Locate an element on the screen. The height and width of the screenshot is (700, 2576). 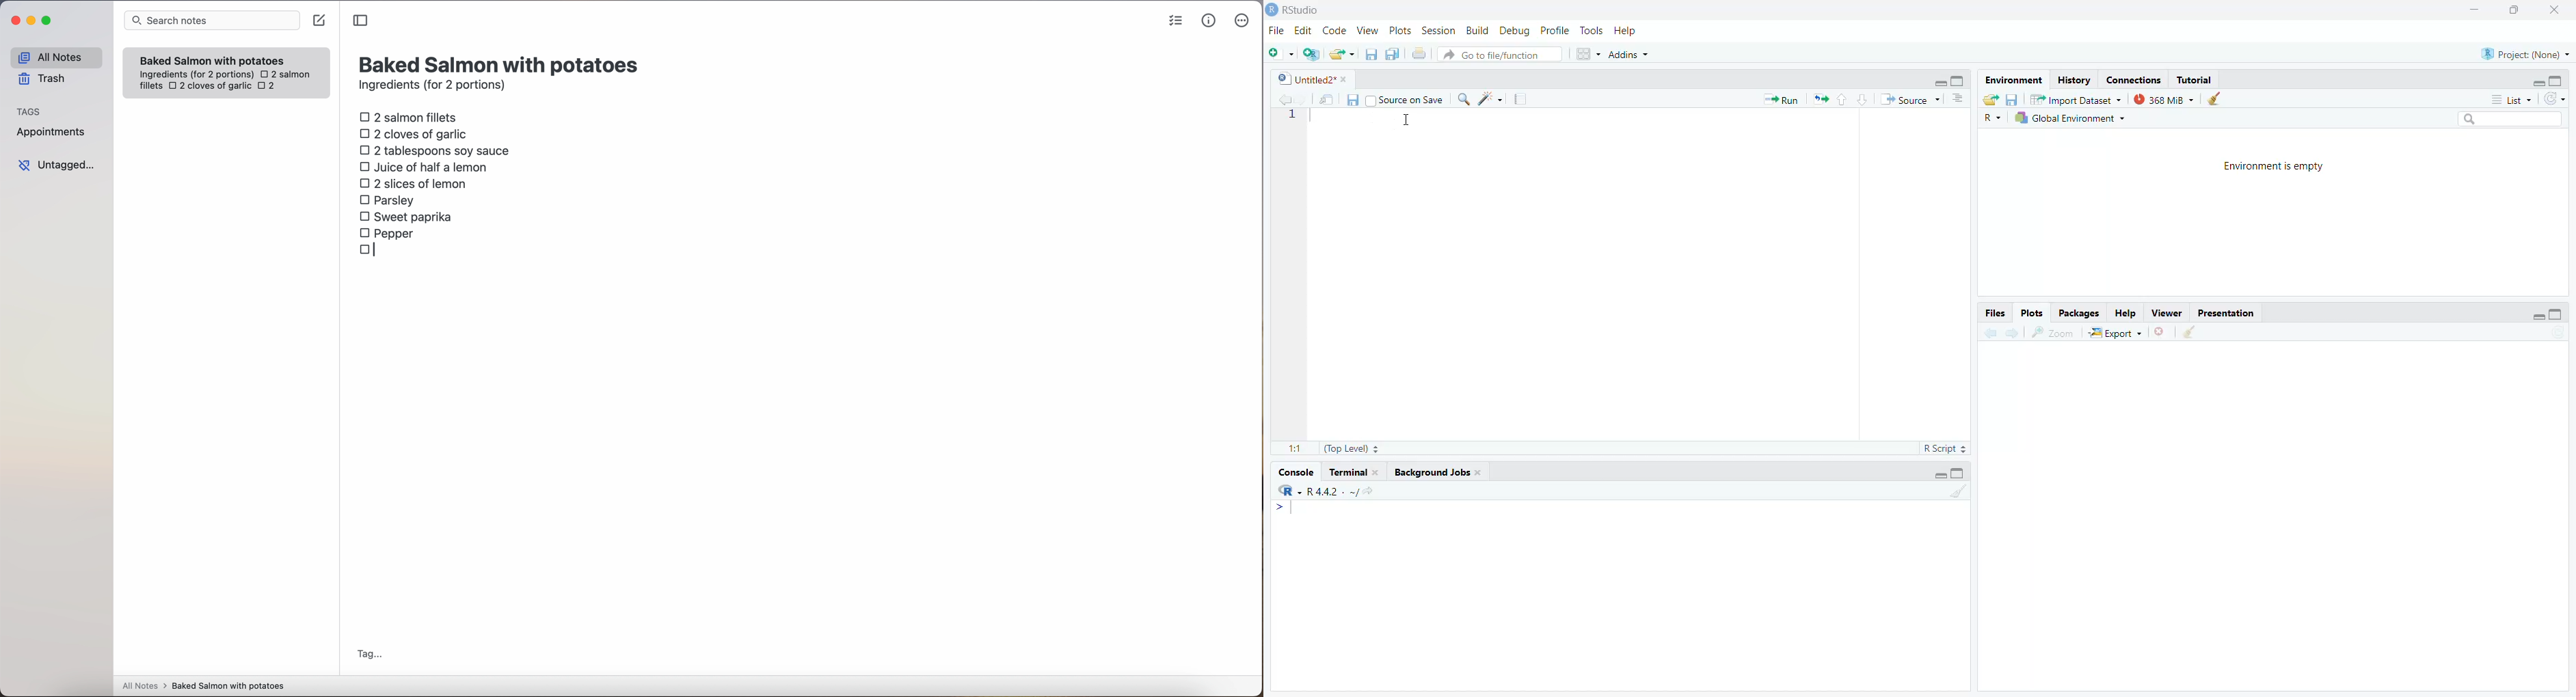
Plots is located at coordinates (1398, 29).